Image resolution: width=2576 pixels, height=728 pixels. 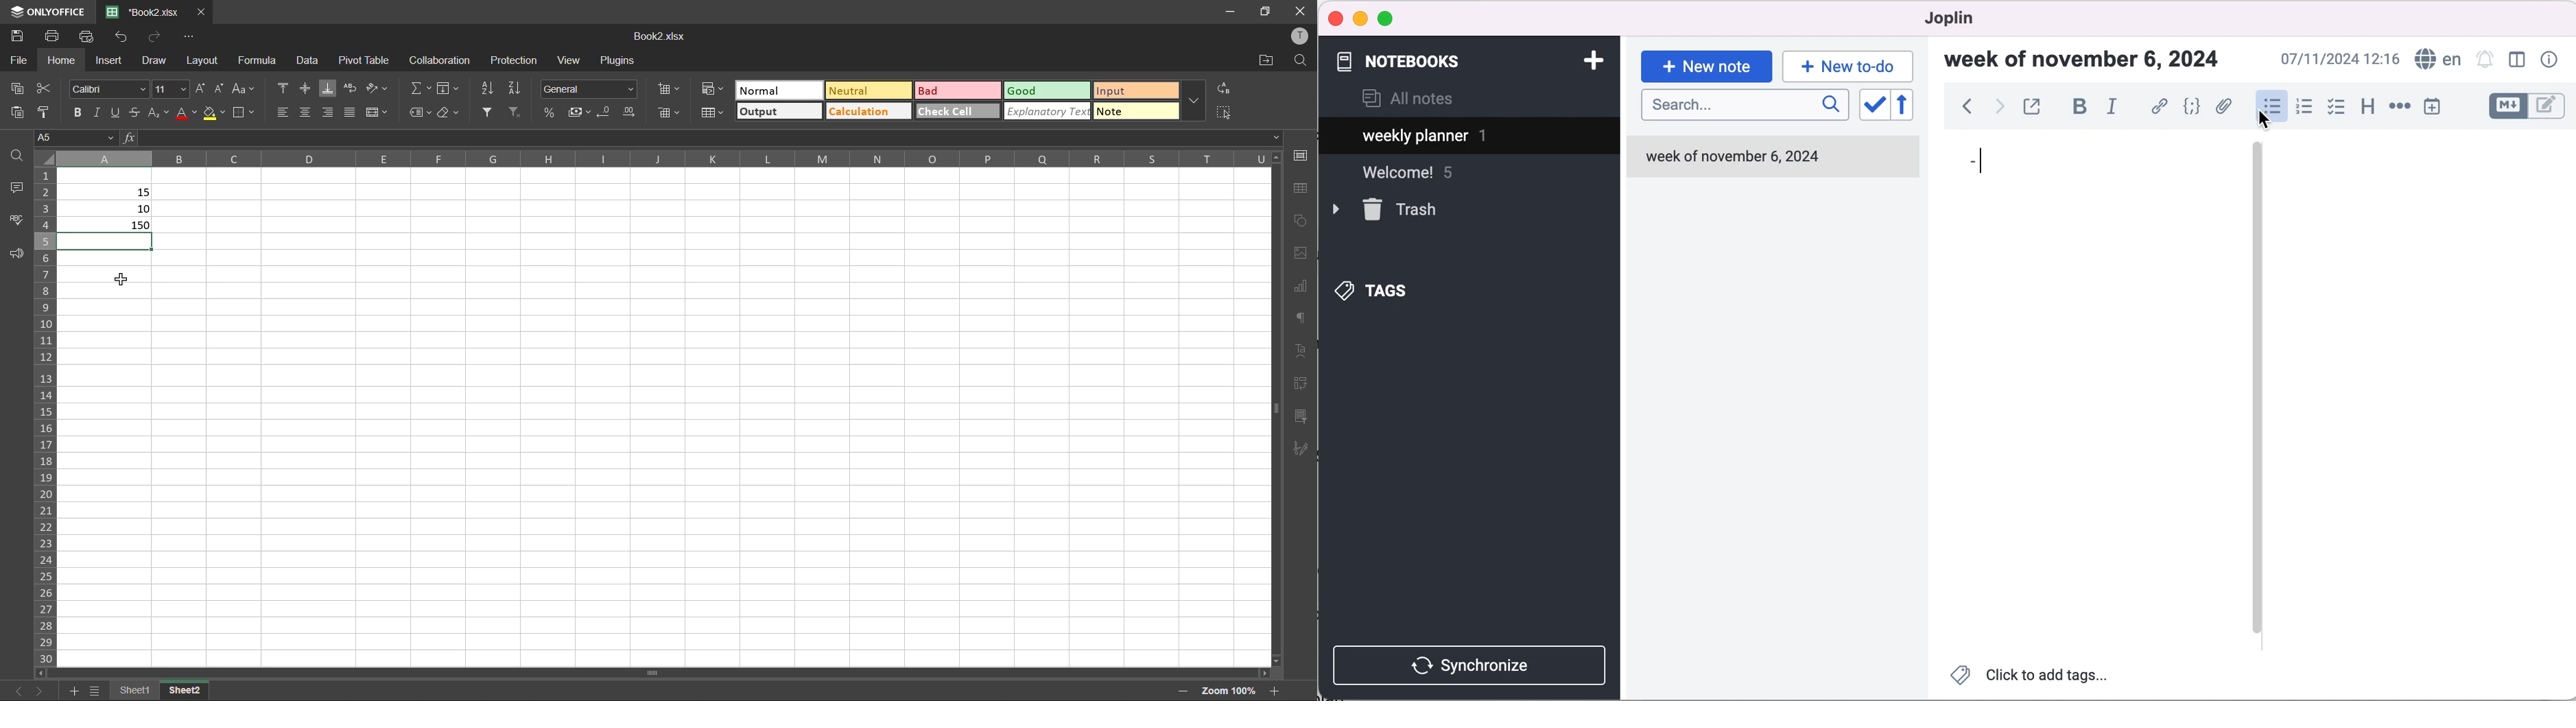 I want to click on toggle sort order field, so click(x=1873, y=108).